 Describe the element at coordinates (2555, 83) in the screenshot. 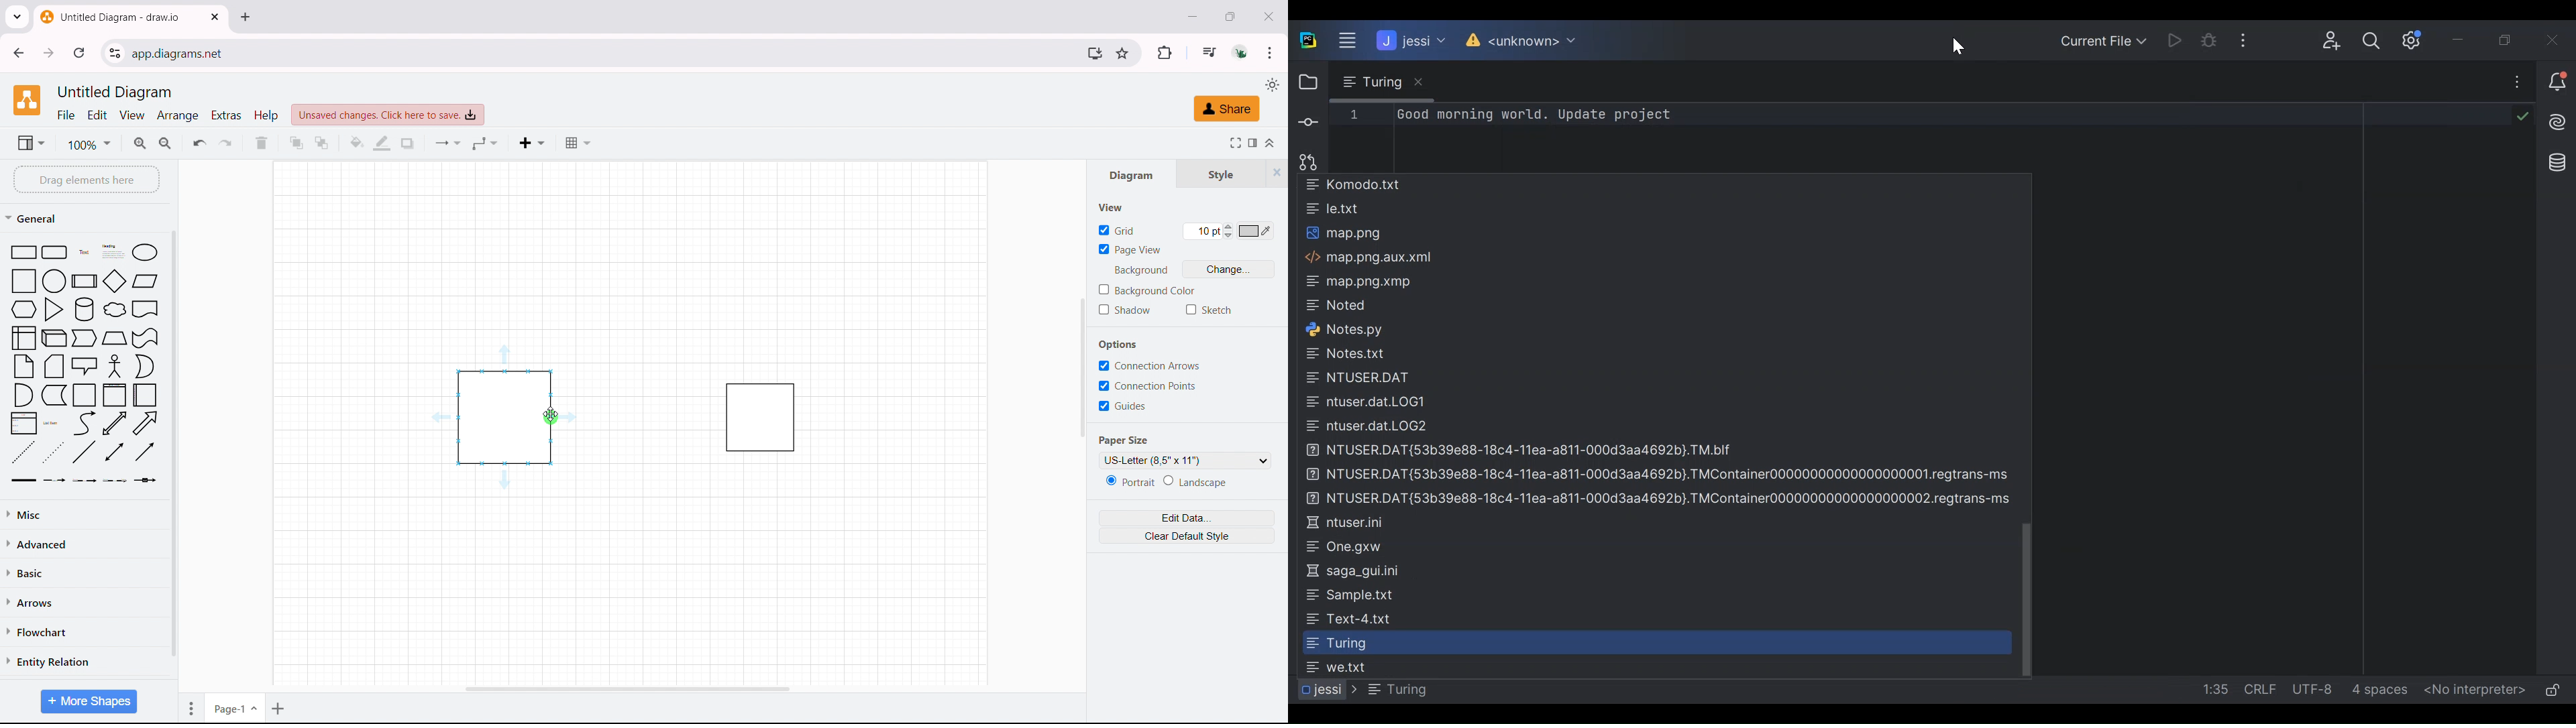

I see `Notification` at that location.